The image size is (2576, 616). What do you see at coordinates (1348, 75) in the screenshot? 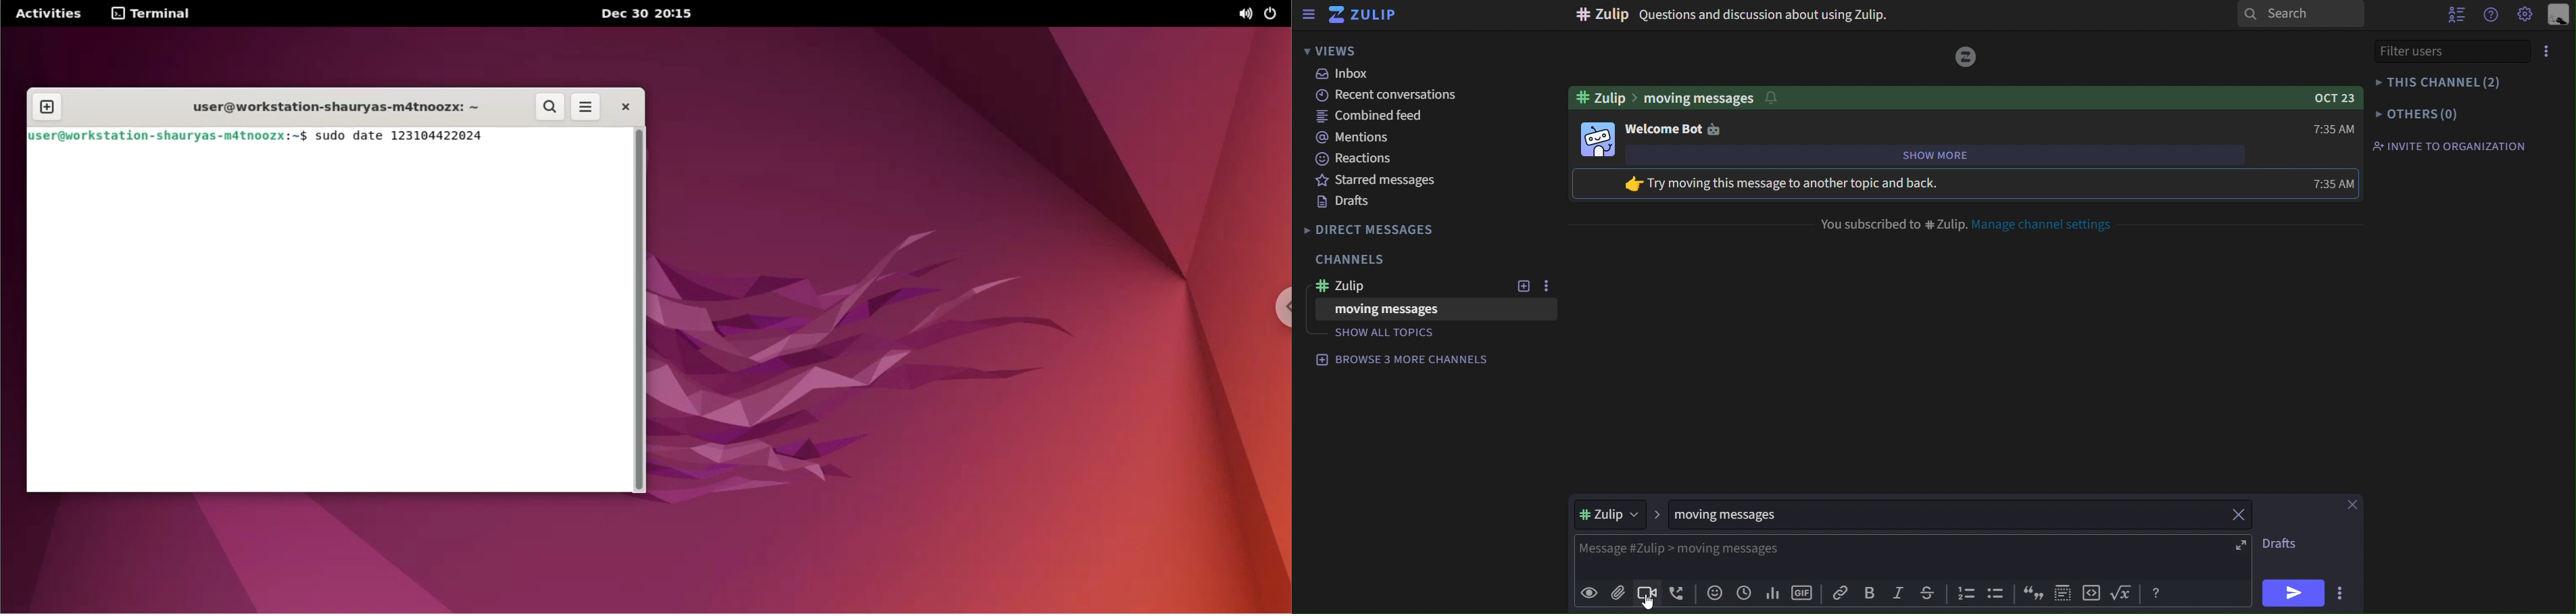
I see `inbox` at bounding box center [1348, 75].